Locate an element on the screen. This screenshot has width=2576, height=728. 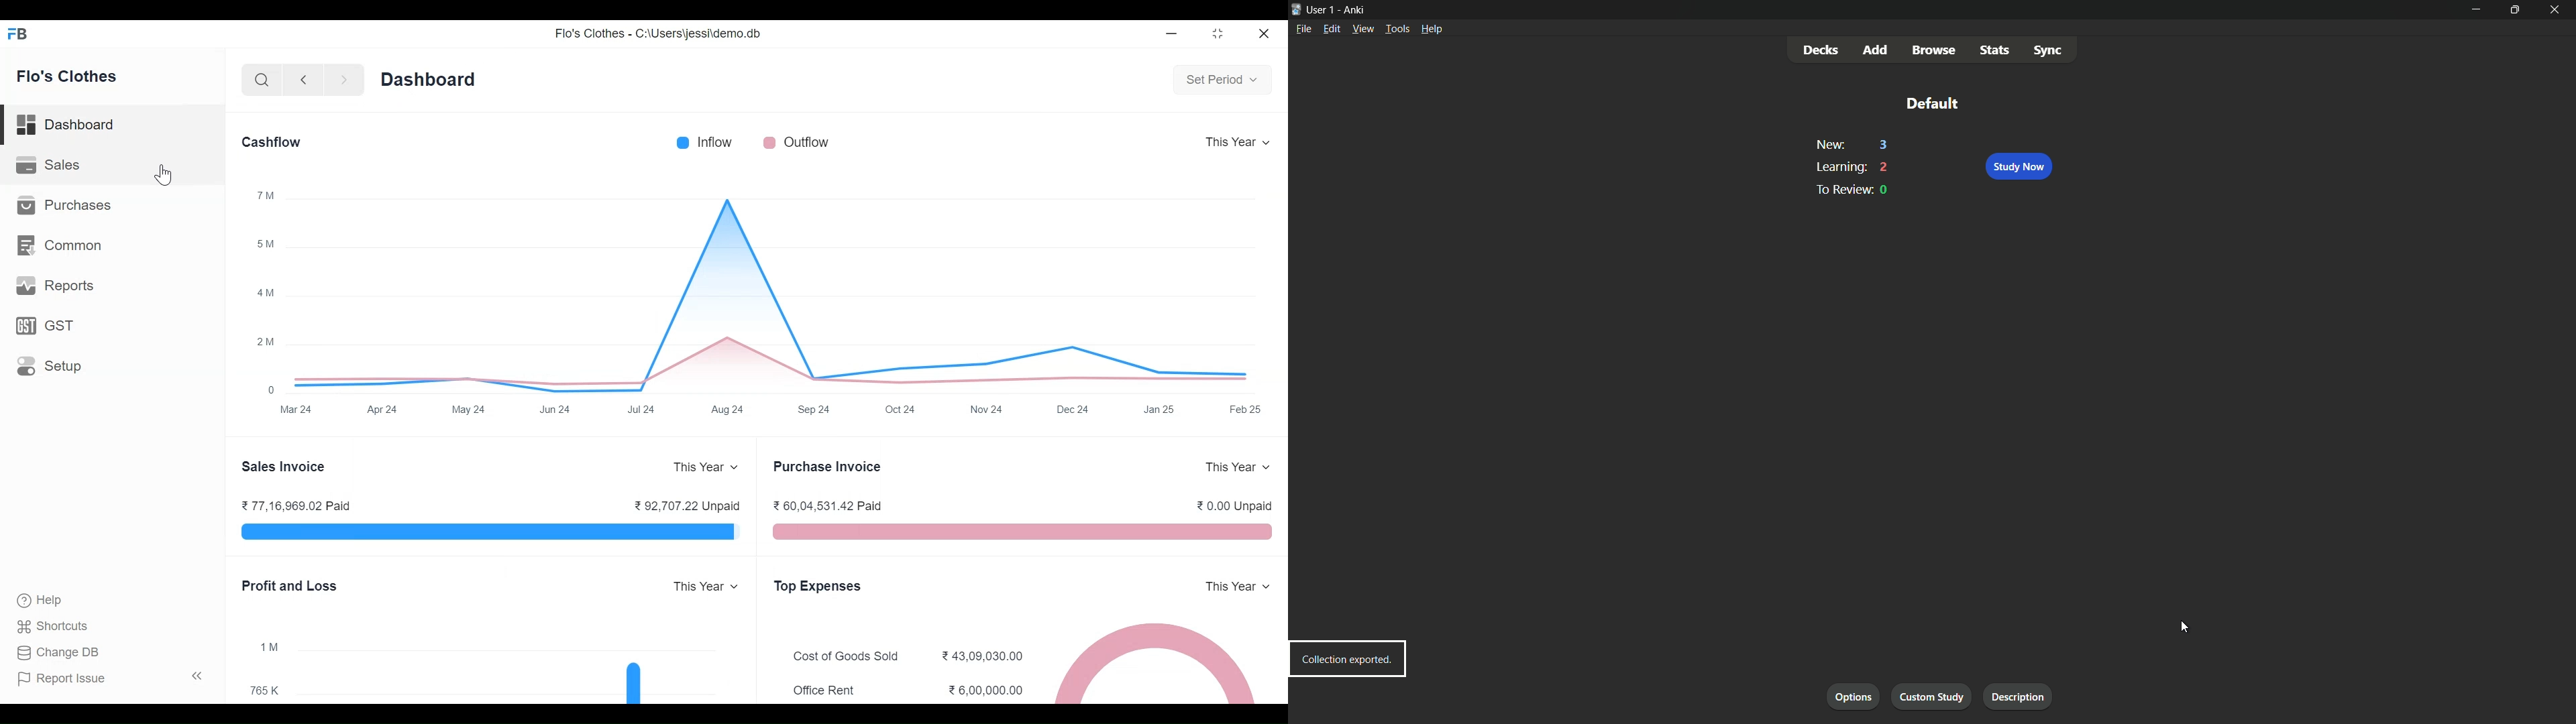
Jul 24 is located at coordinates (641, 409).